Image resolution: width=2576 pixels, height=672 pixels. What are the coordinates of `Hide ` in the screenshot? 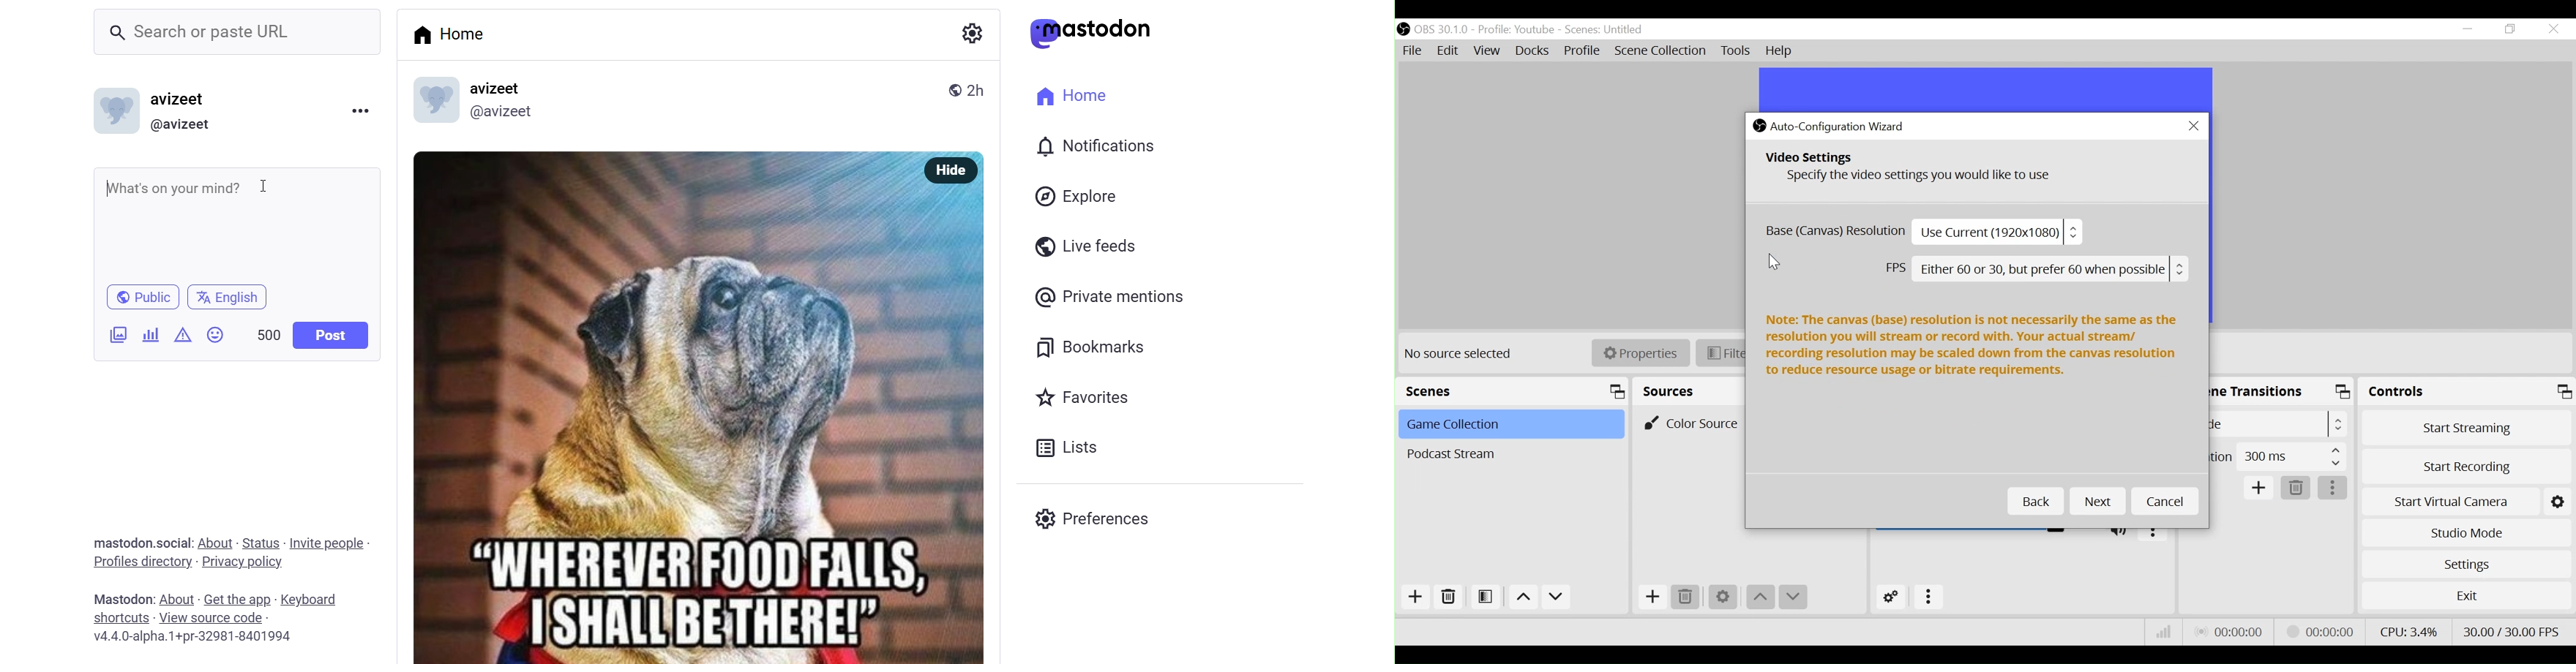 It's located at (958, 170).